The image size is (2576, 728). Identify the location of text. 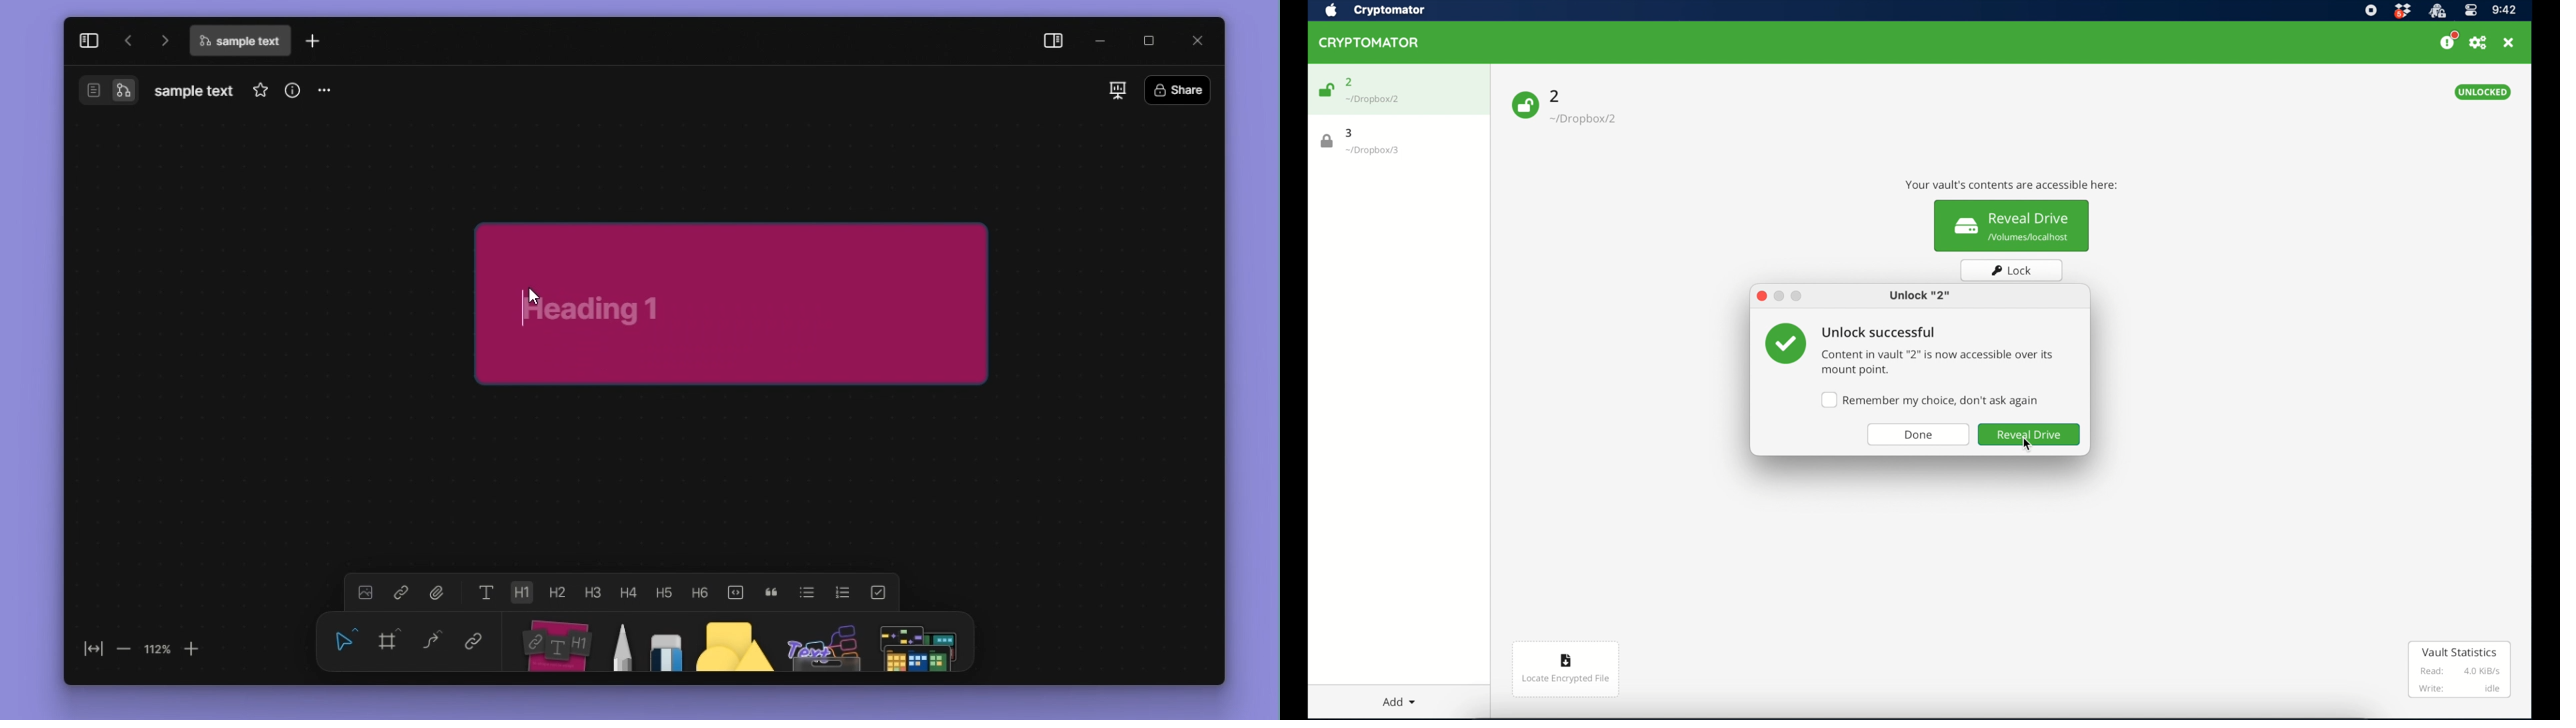
(487, 592).